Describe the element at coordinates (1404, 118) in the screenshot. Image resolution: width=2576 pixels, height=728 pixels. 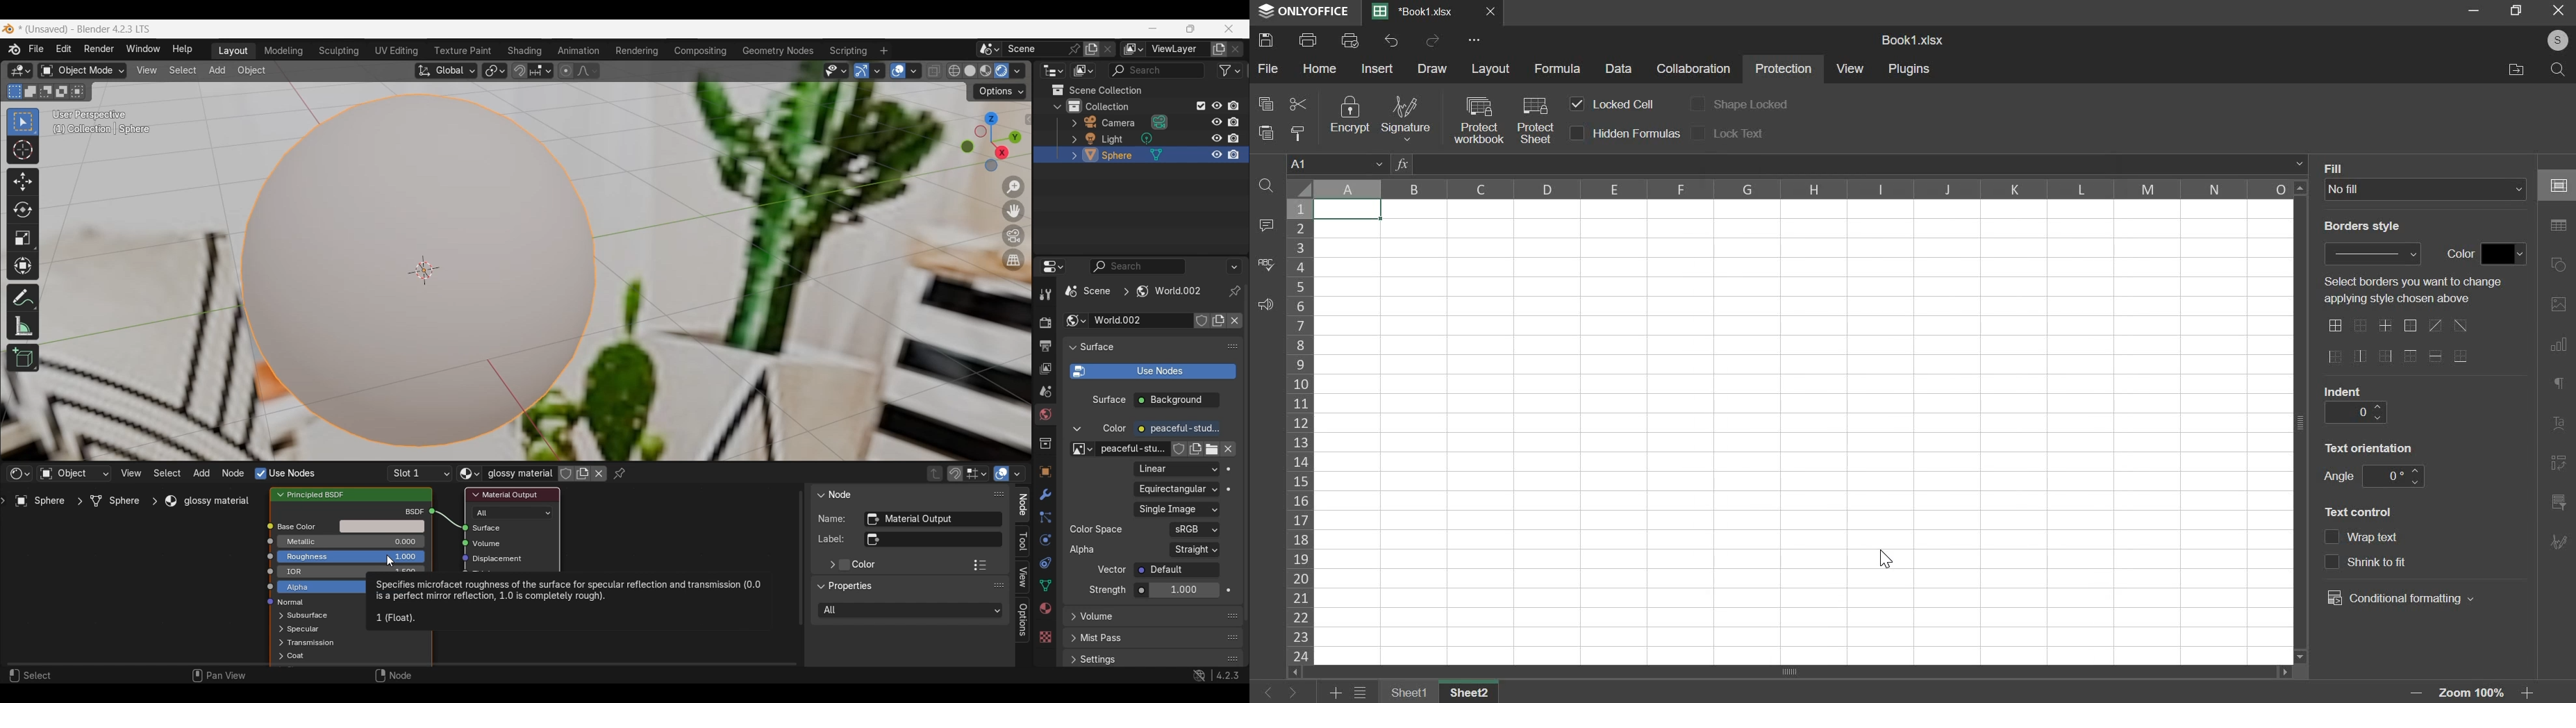
I see `signature` at that location.